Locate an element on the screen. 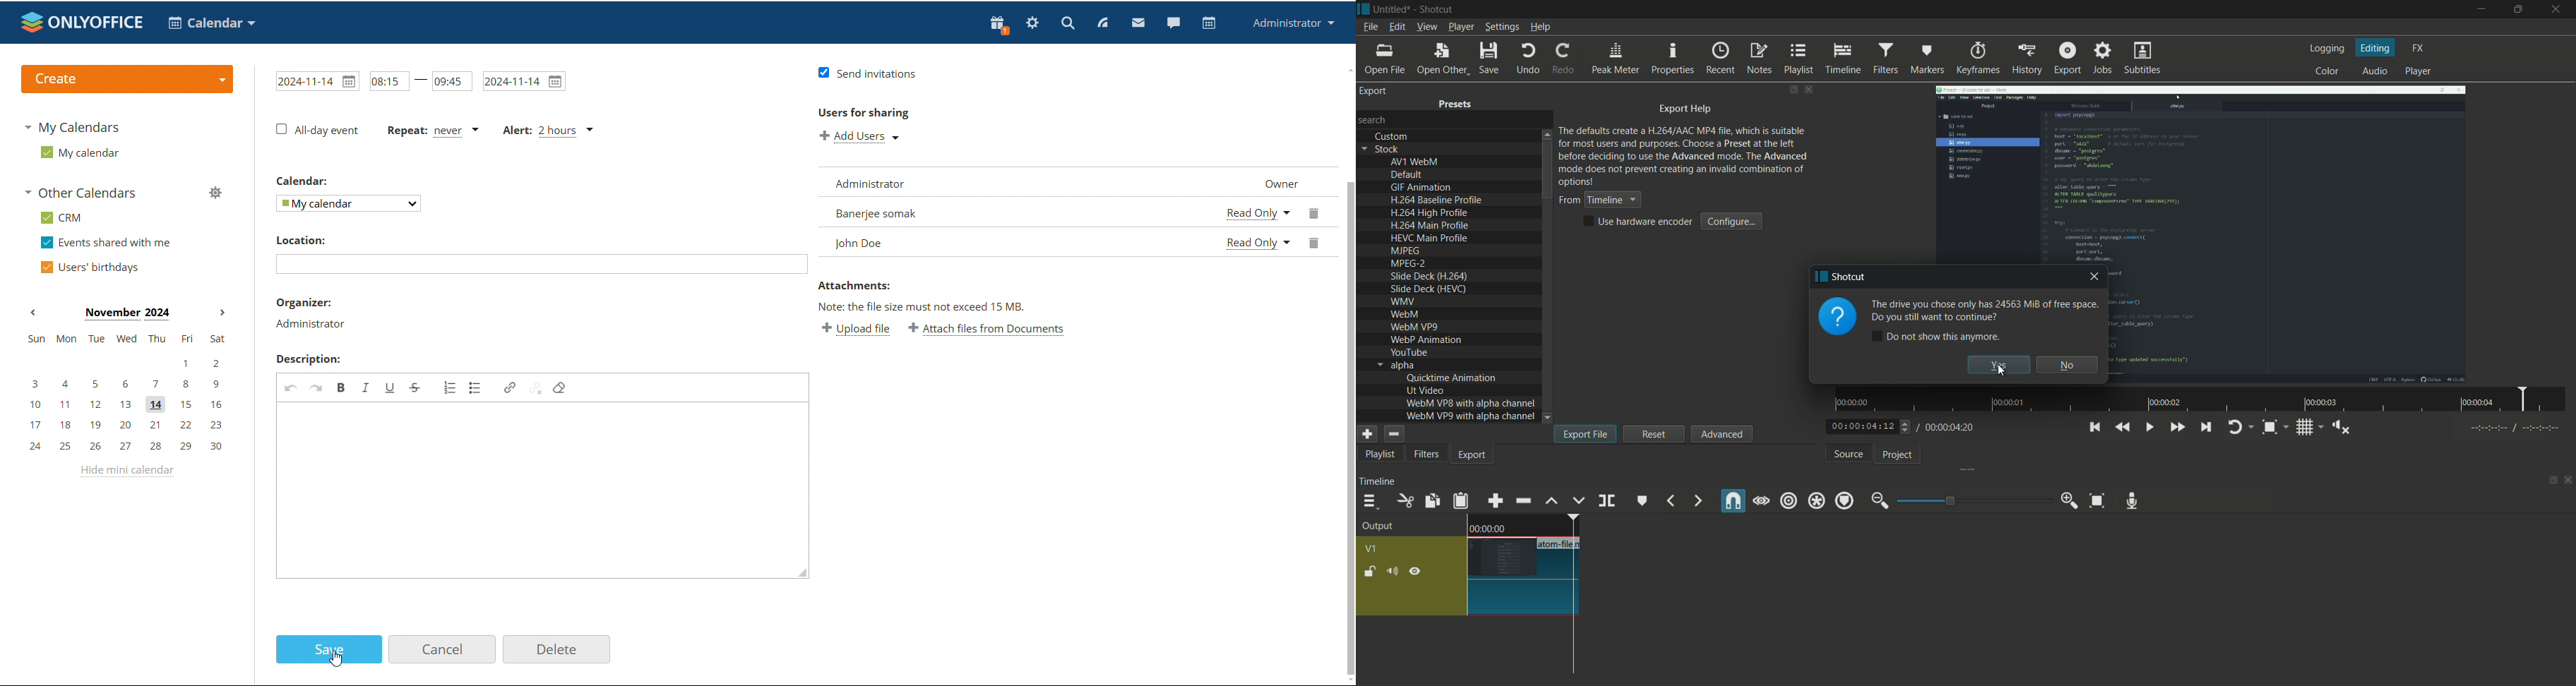 The width and height of the screenshot is (2576, 700). Underline is located at coordinates (390, 388).